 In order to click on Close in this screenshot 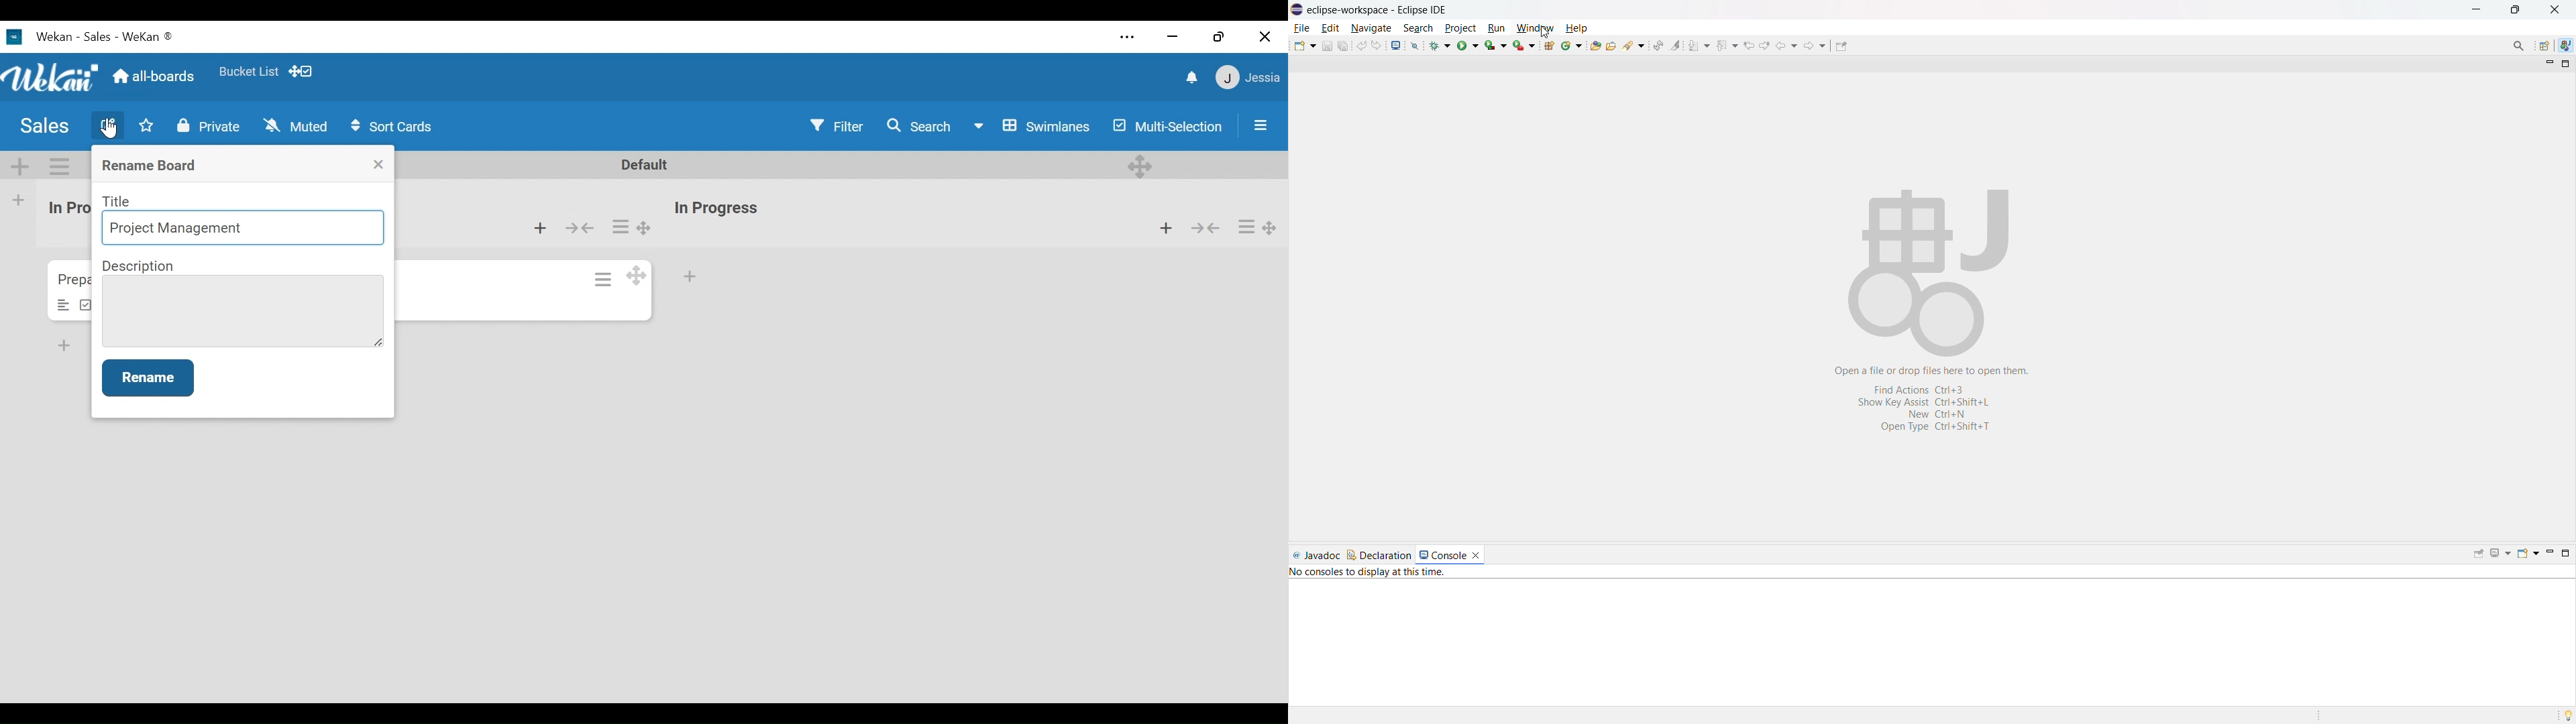, I will do `click(1265, 38)`.